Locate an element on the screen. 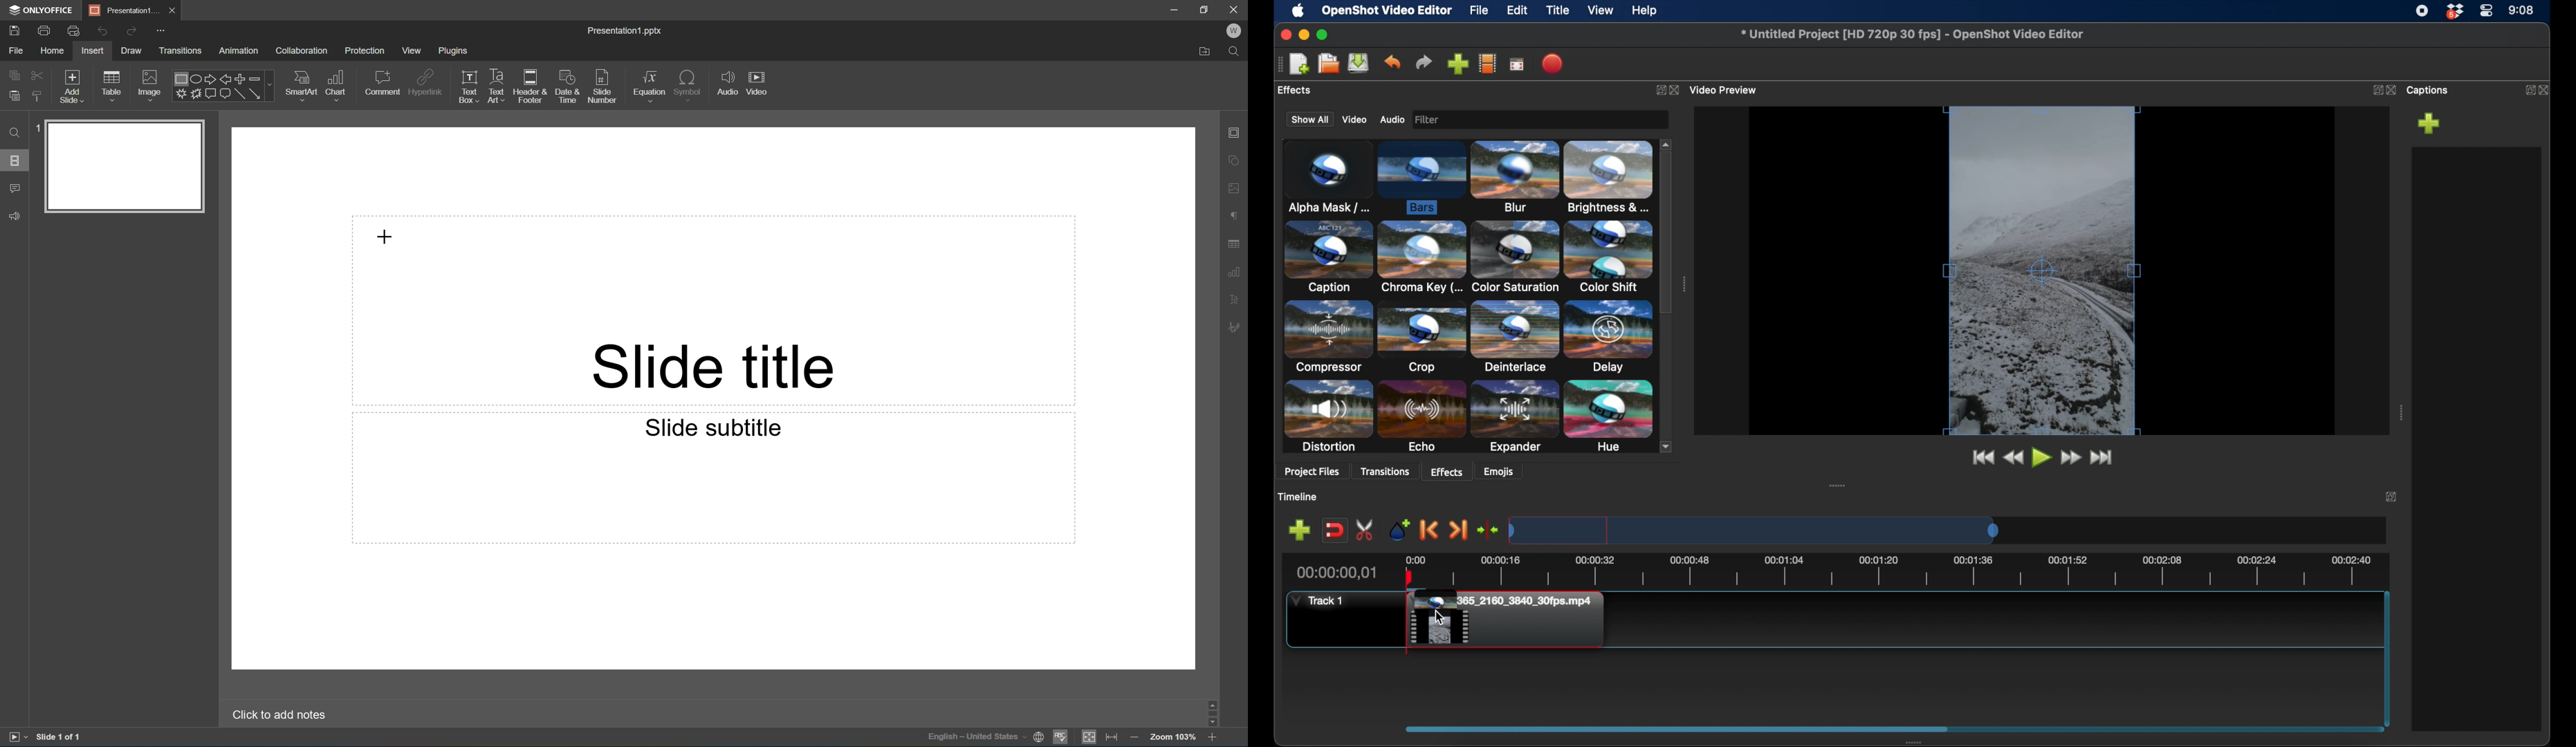 The image size is (2576, 756). fast forward is located at coordinates (2103, 457).